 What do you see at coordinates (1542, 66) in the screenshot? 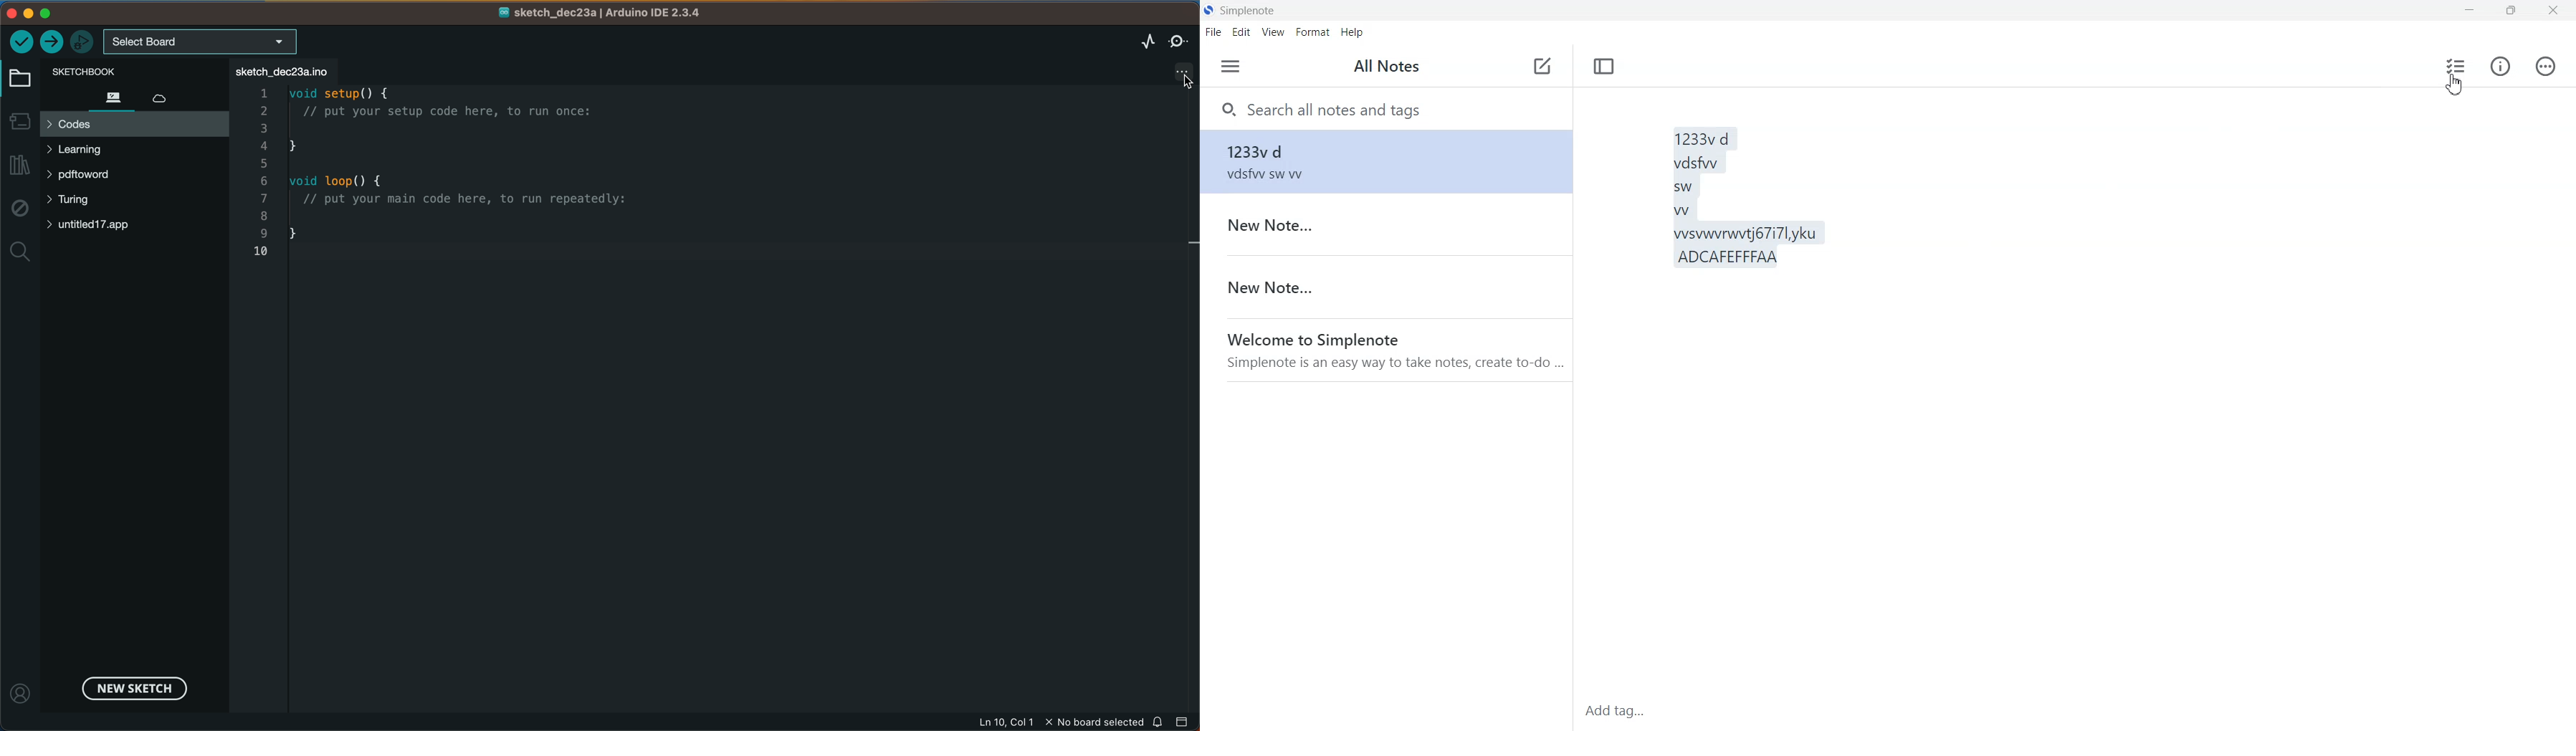
I see `Add new note` at bounding box center [1542, 66].